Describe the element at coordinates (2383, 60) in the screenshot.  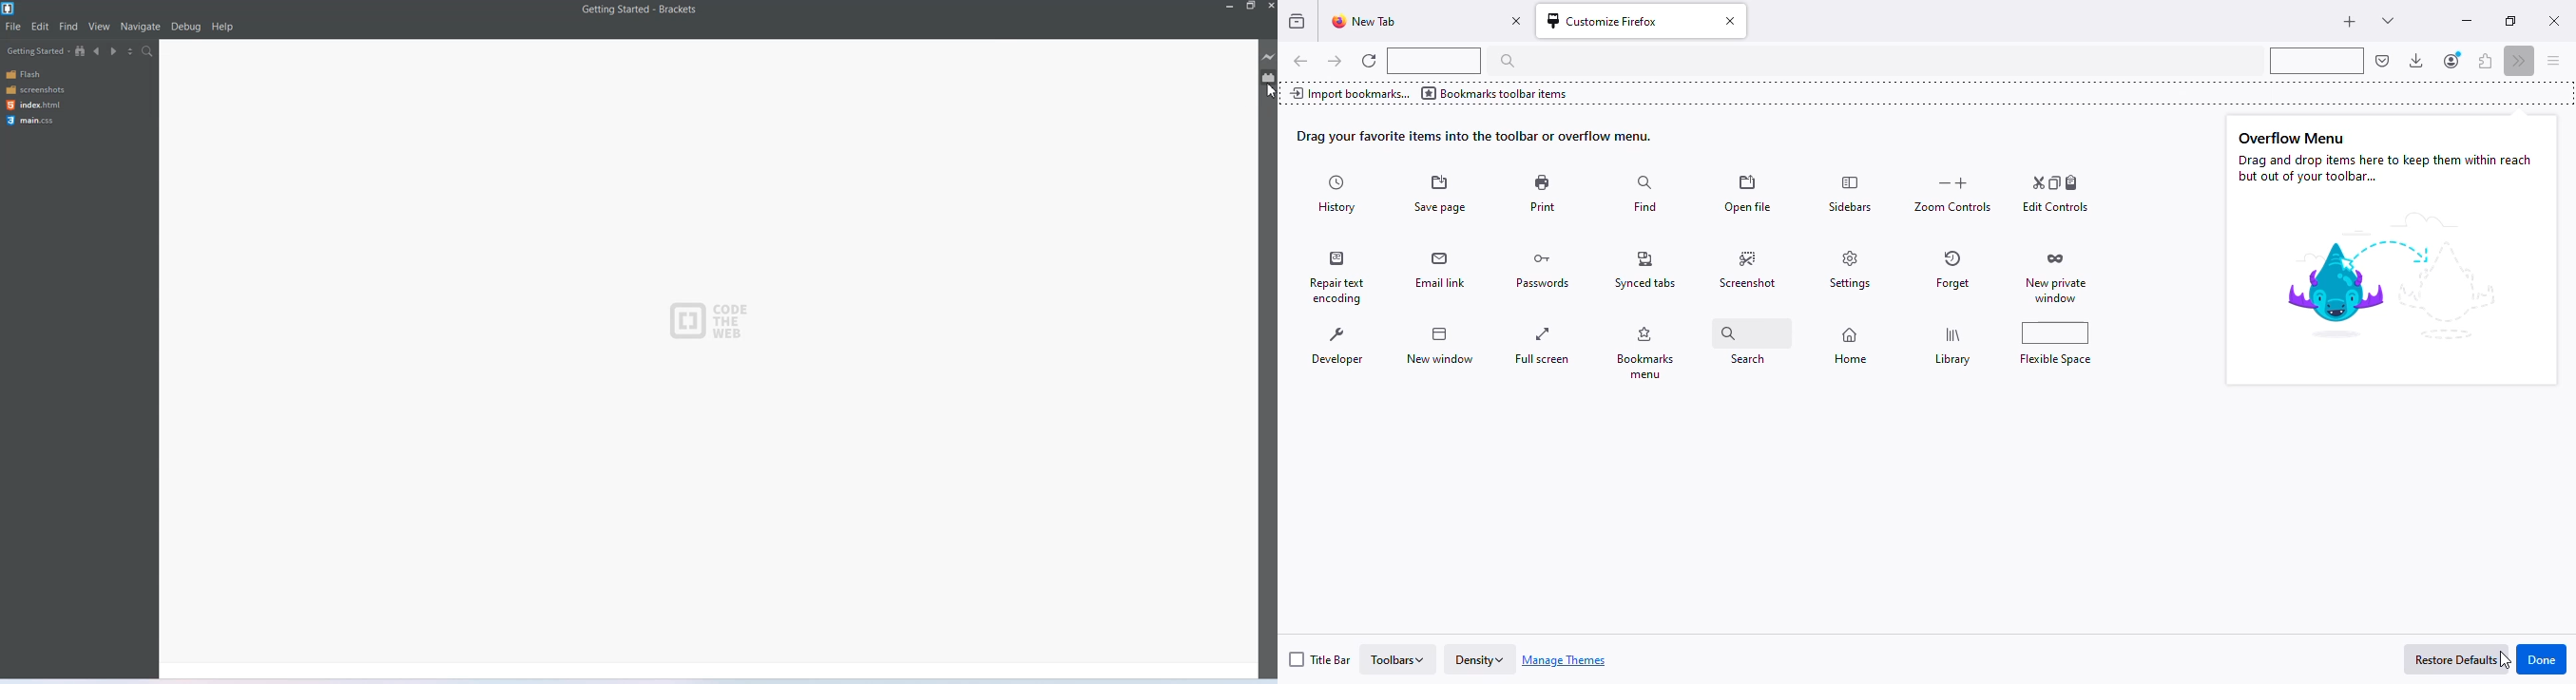
I see `save to pocket` at that location.